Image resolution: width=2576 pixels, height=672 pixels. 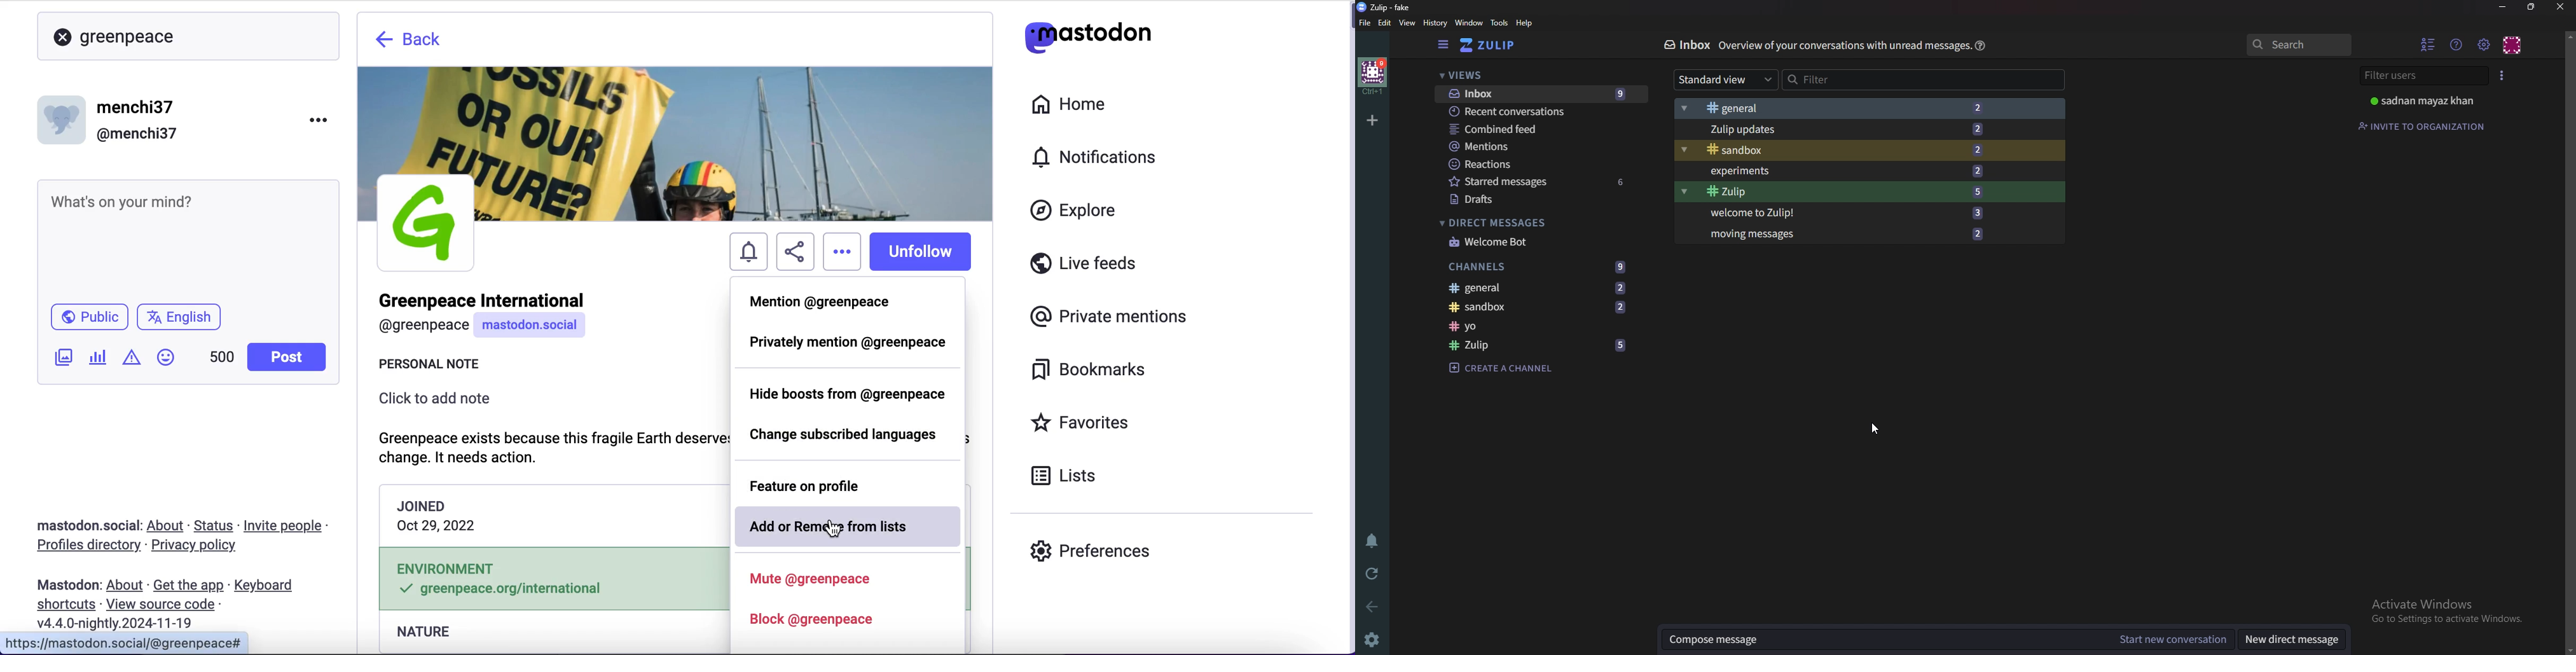 What do you see at coordinates (1527, 223) in the screenshot?
I see `direct messages` at bounding box center [1527, 223].